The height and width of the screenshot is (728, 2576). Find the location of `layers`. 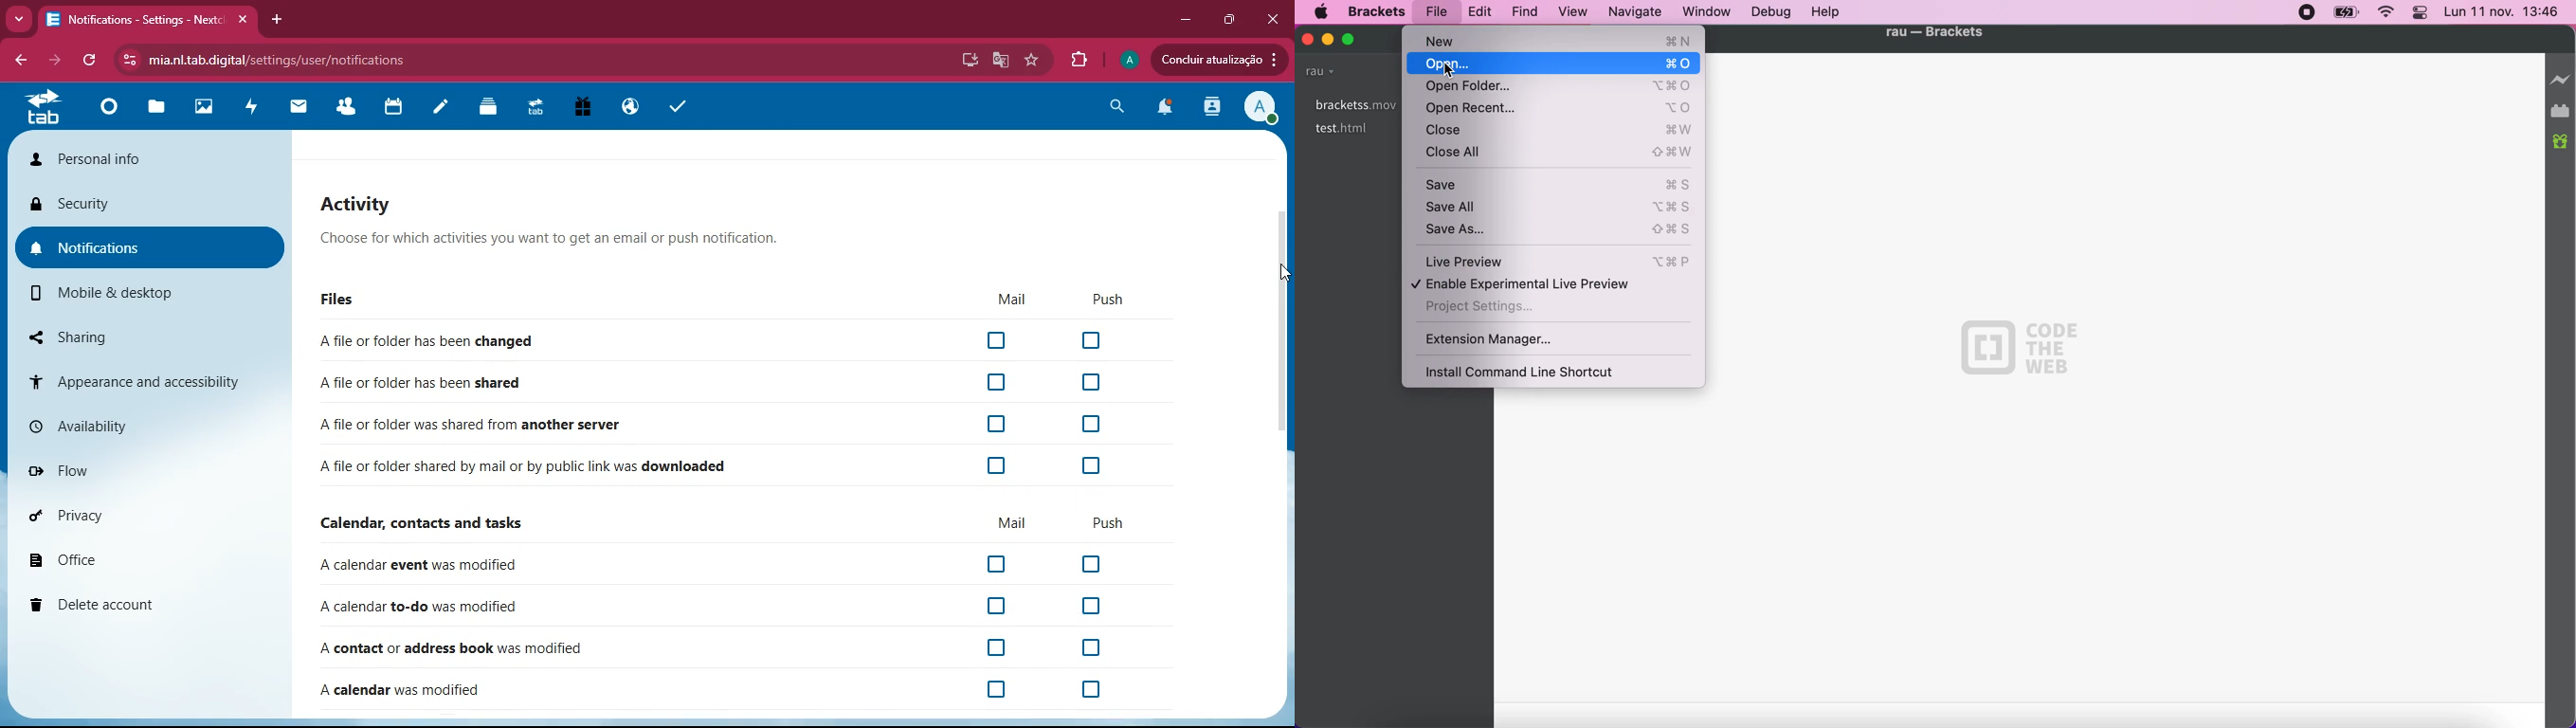

layers is located at coordinates (489, 111).